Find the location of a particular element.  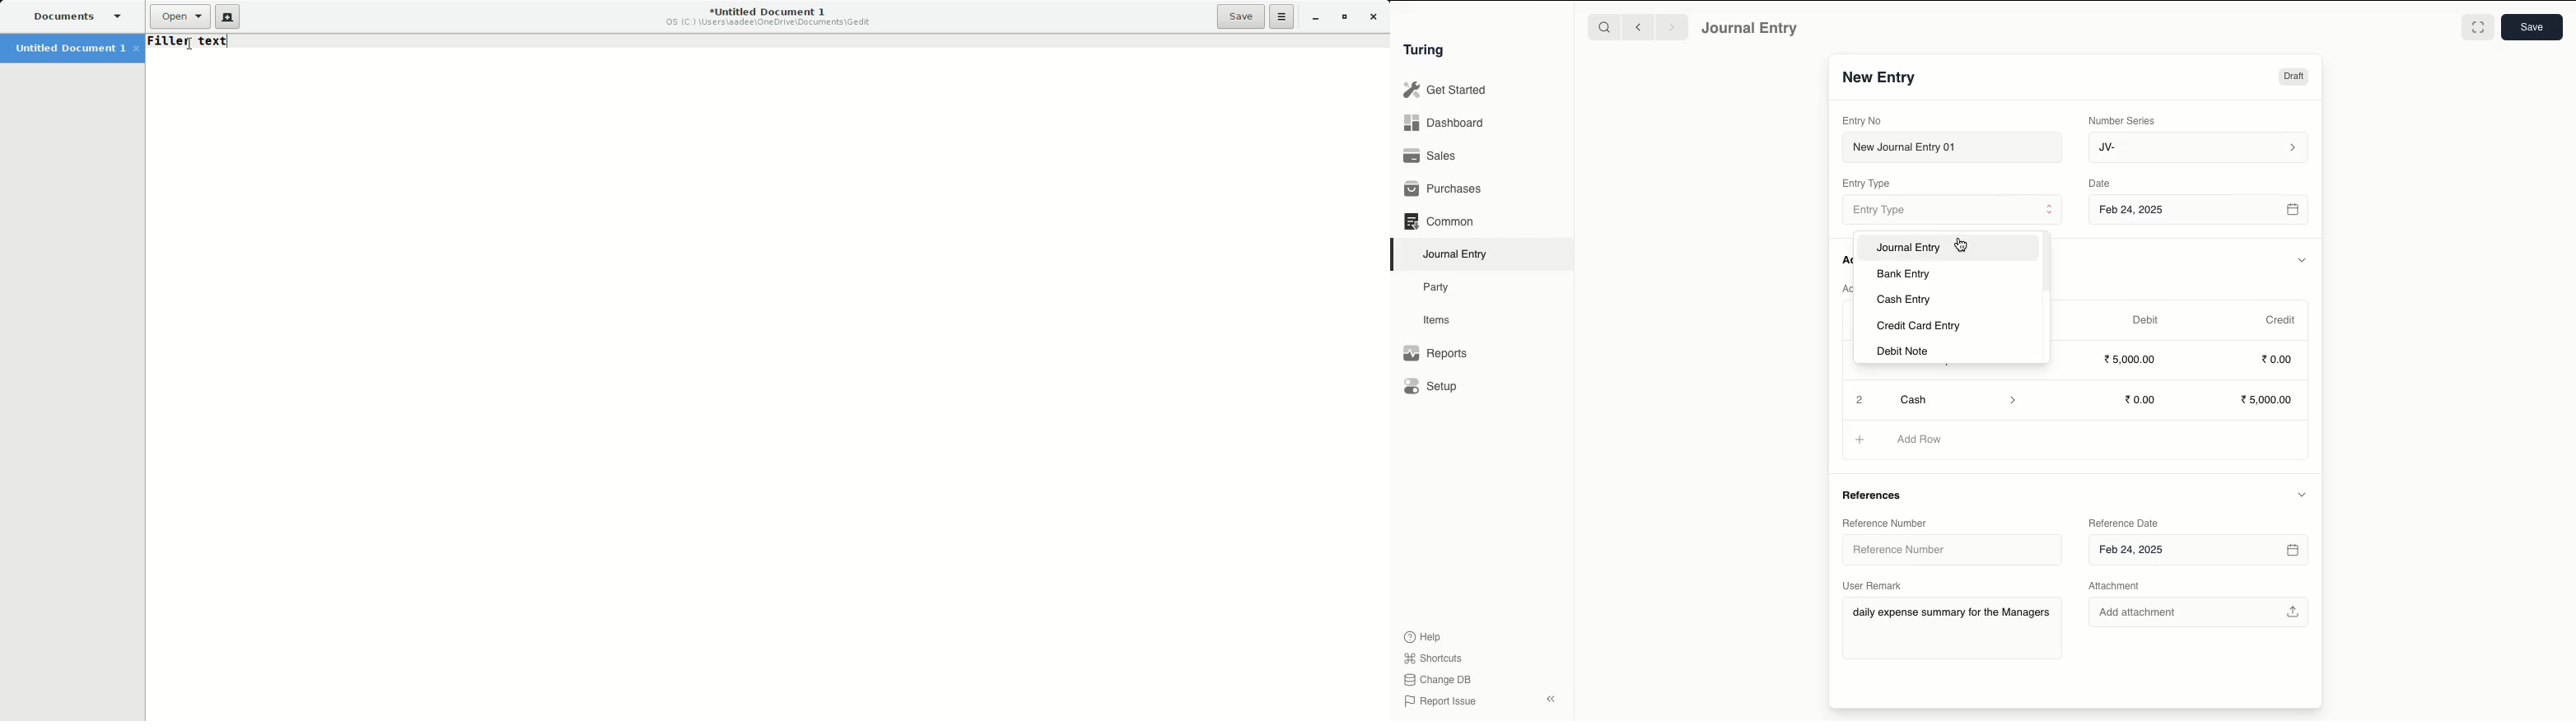

cursor is located at coordinates (1962, 245).